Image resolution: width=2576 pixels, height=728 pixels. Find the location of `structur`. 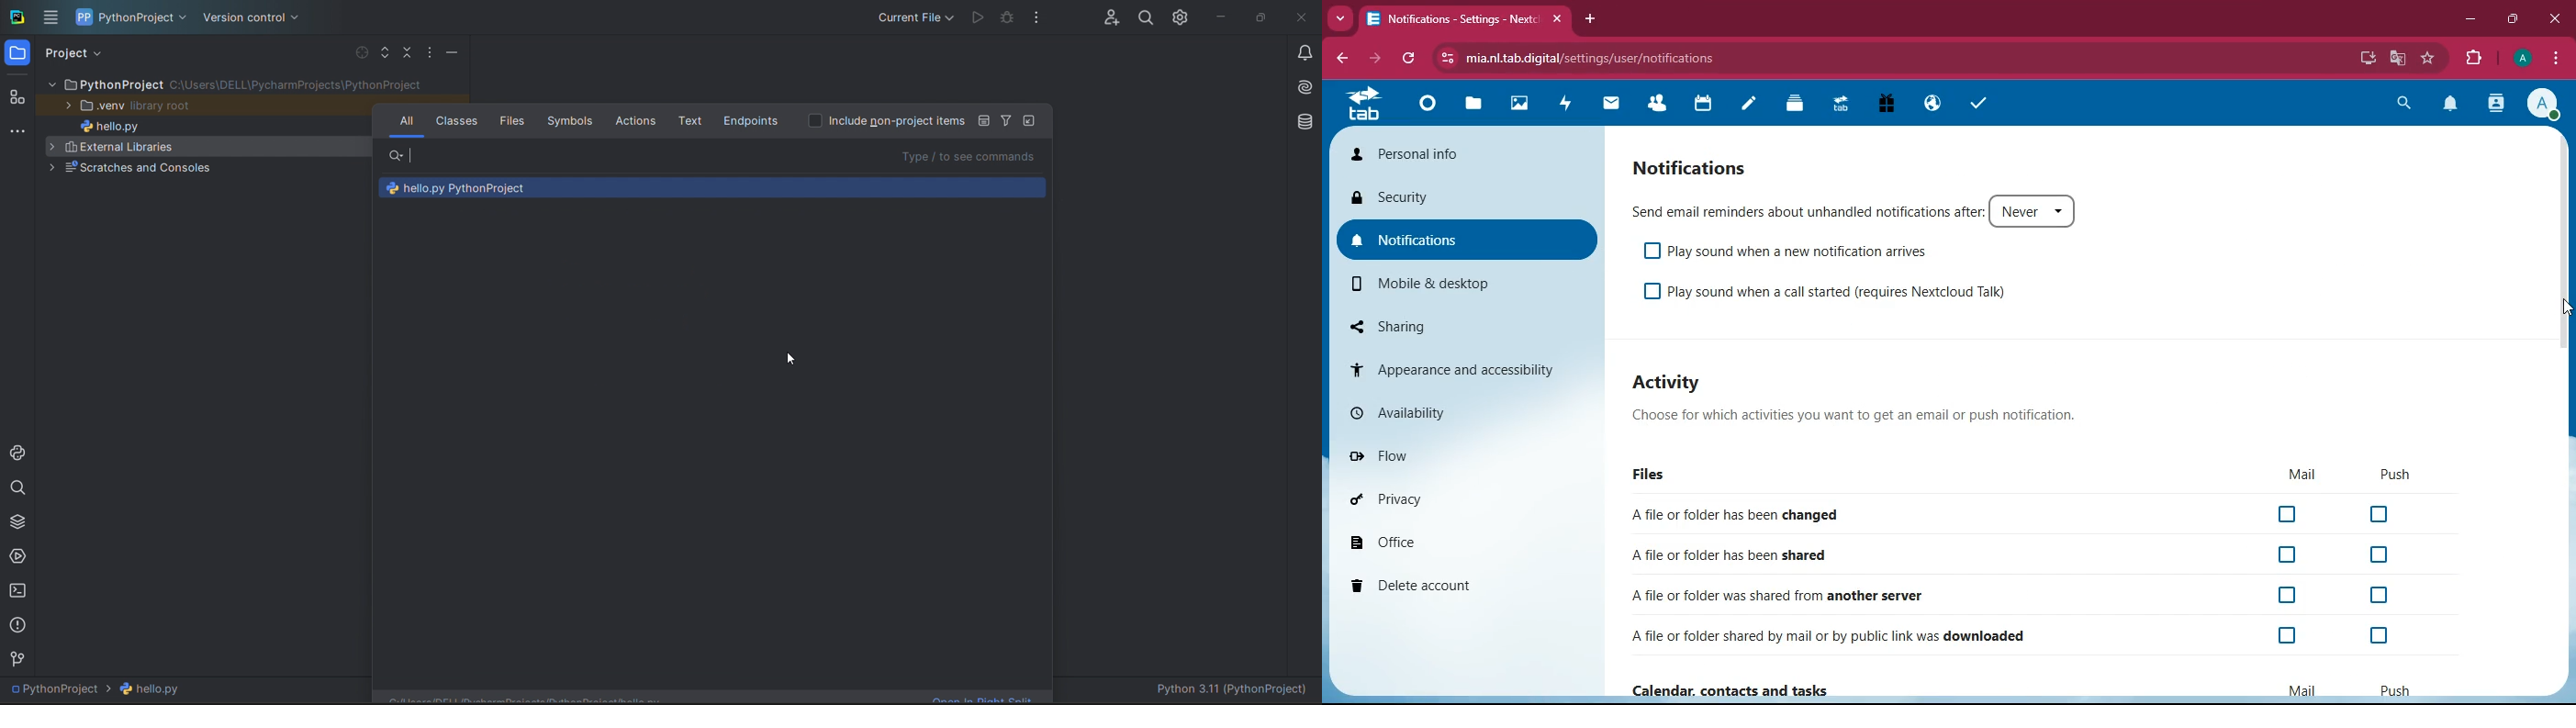

structur is located at coordinates (18, 96).